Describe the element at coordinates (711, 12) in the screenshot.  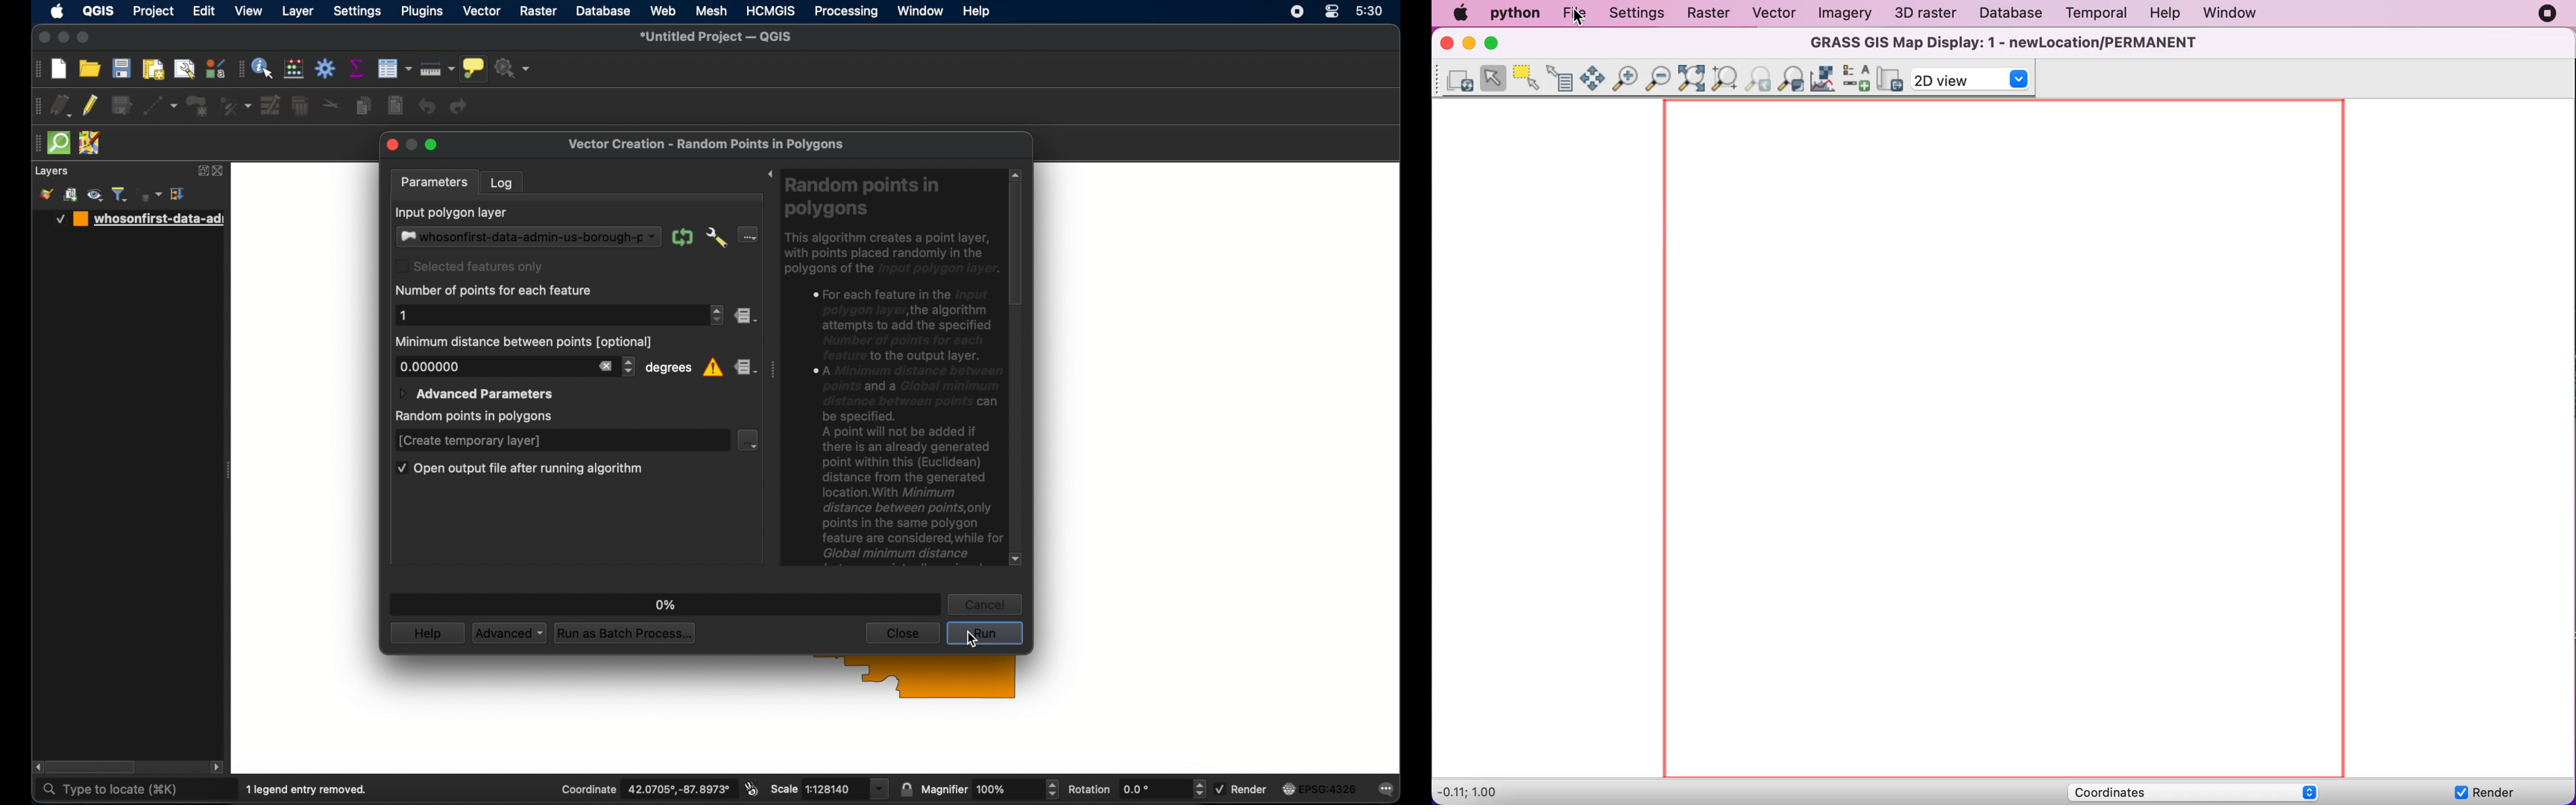
I see `mesh` at that location.